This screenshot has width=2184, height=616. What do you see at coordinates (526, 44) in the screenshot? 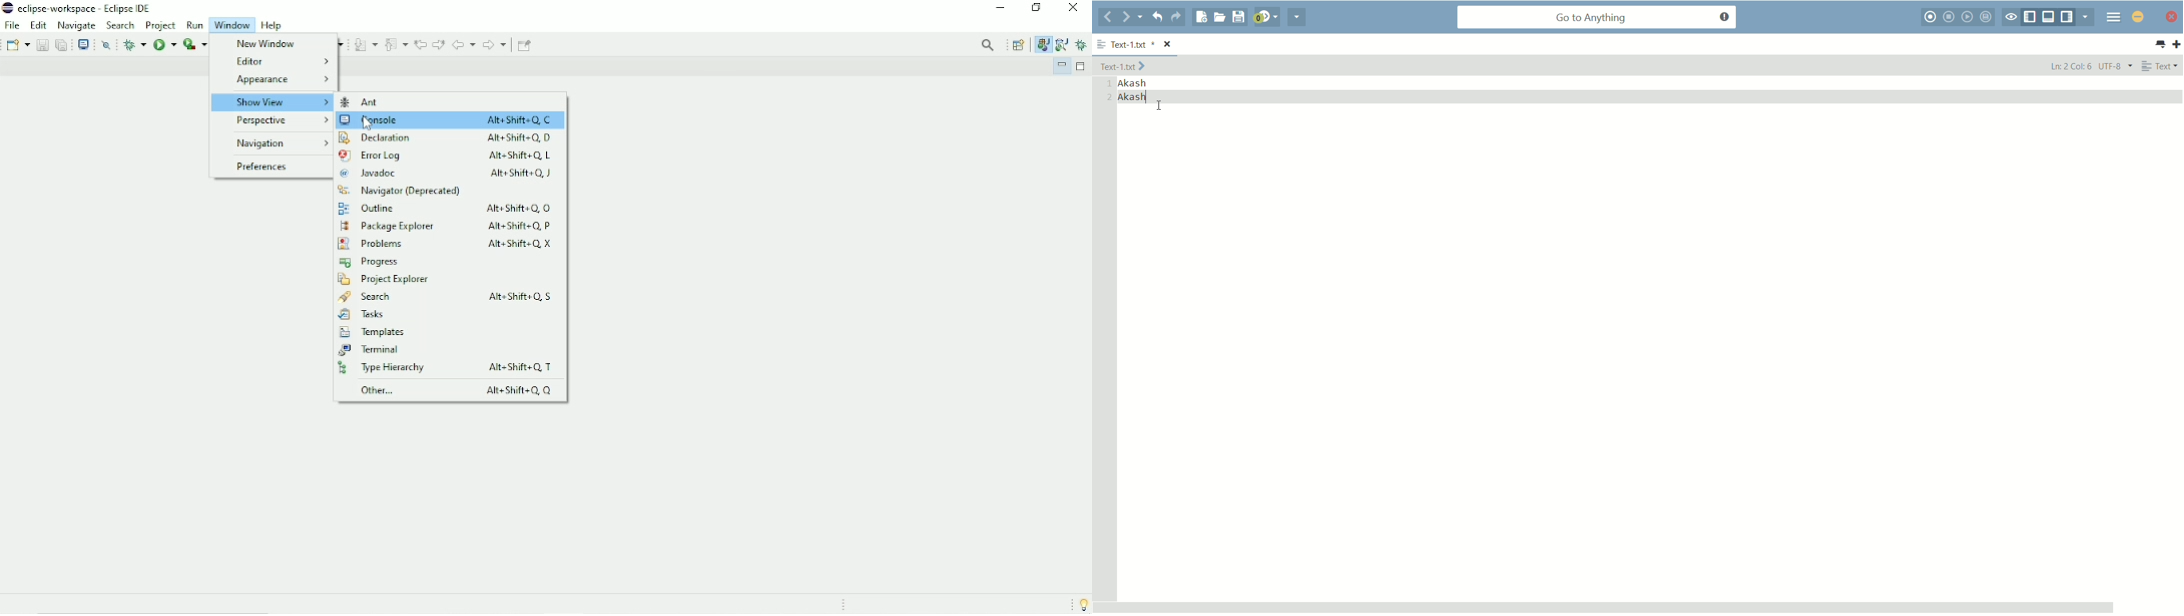
I see `Pin Editor` at bounding box center [526, 44].